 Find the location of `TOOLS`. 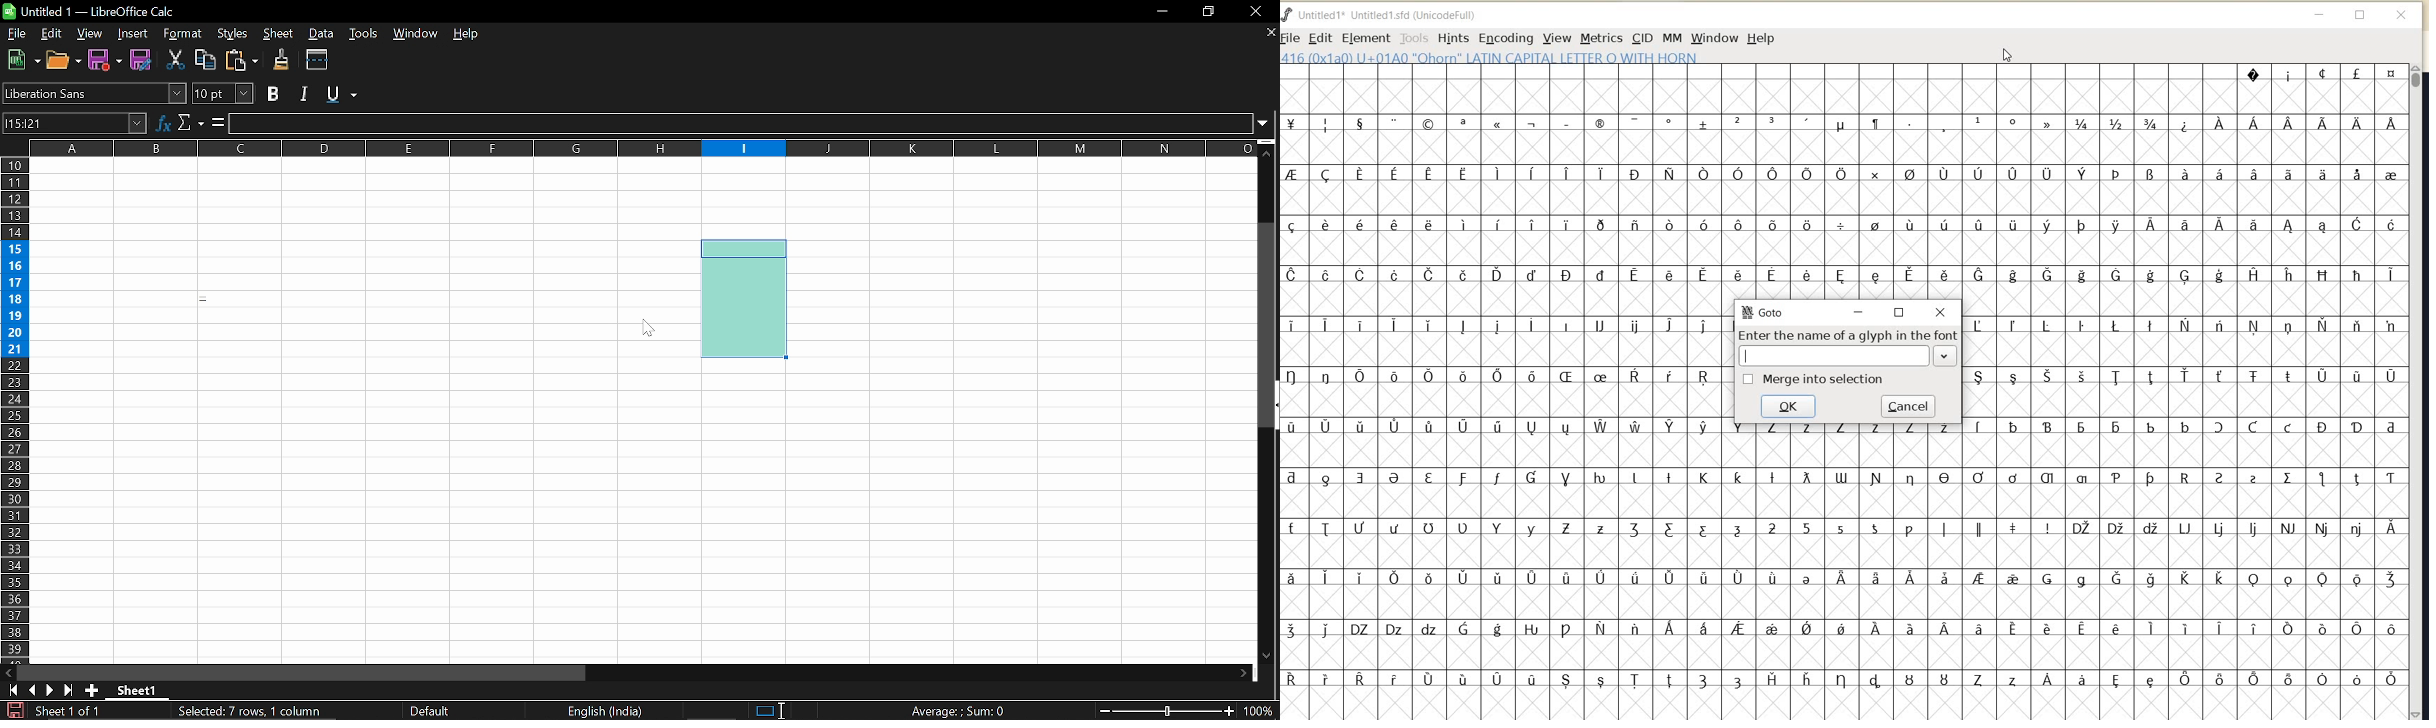

TOOLS is located at coordinates (1413, 39).